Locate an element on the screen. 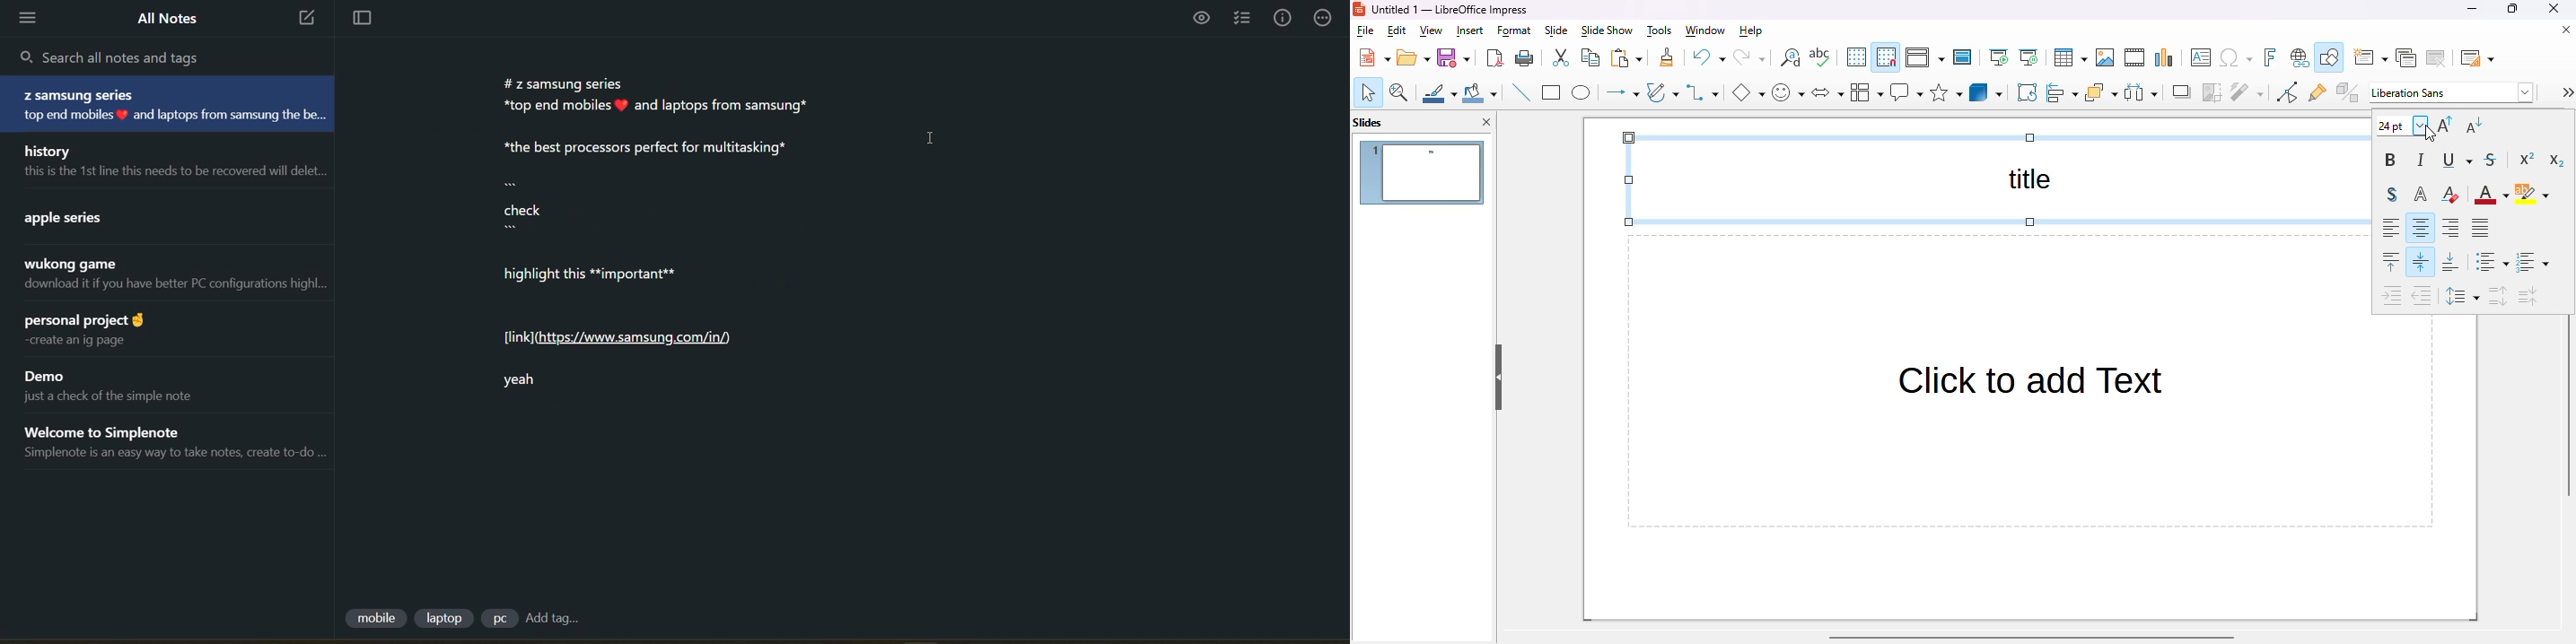 The image size is (2576, 644). toggle extrusion is located at coordinates (2348, 91).